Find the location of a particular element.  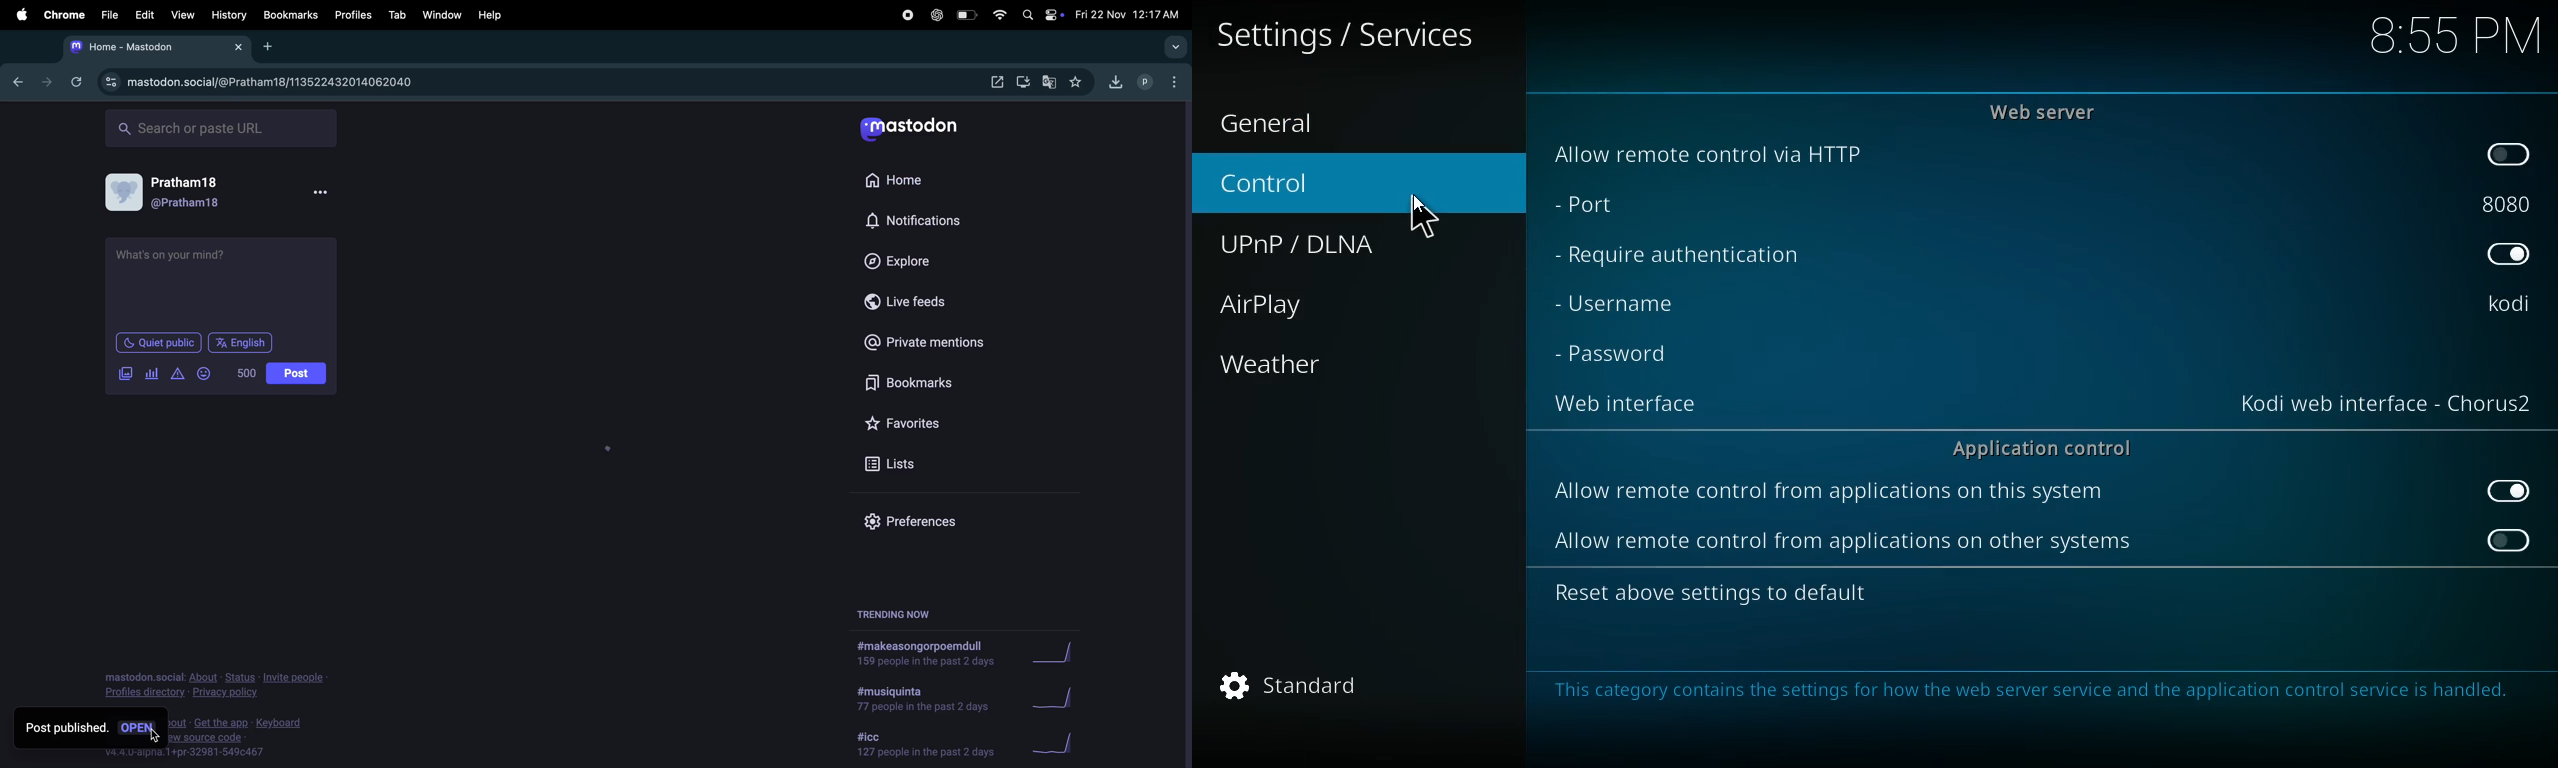

add image is located at coordinates (124, 373).